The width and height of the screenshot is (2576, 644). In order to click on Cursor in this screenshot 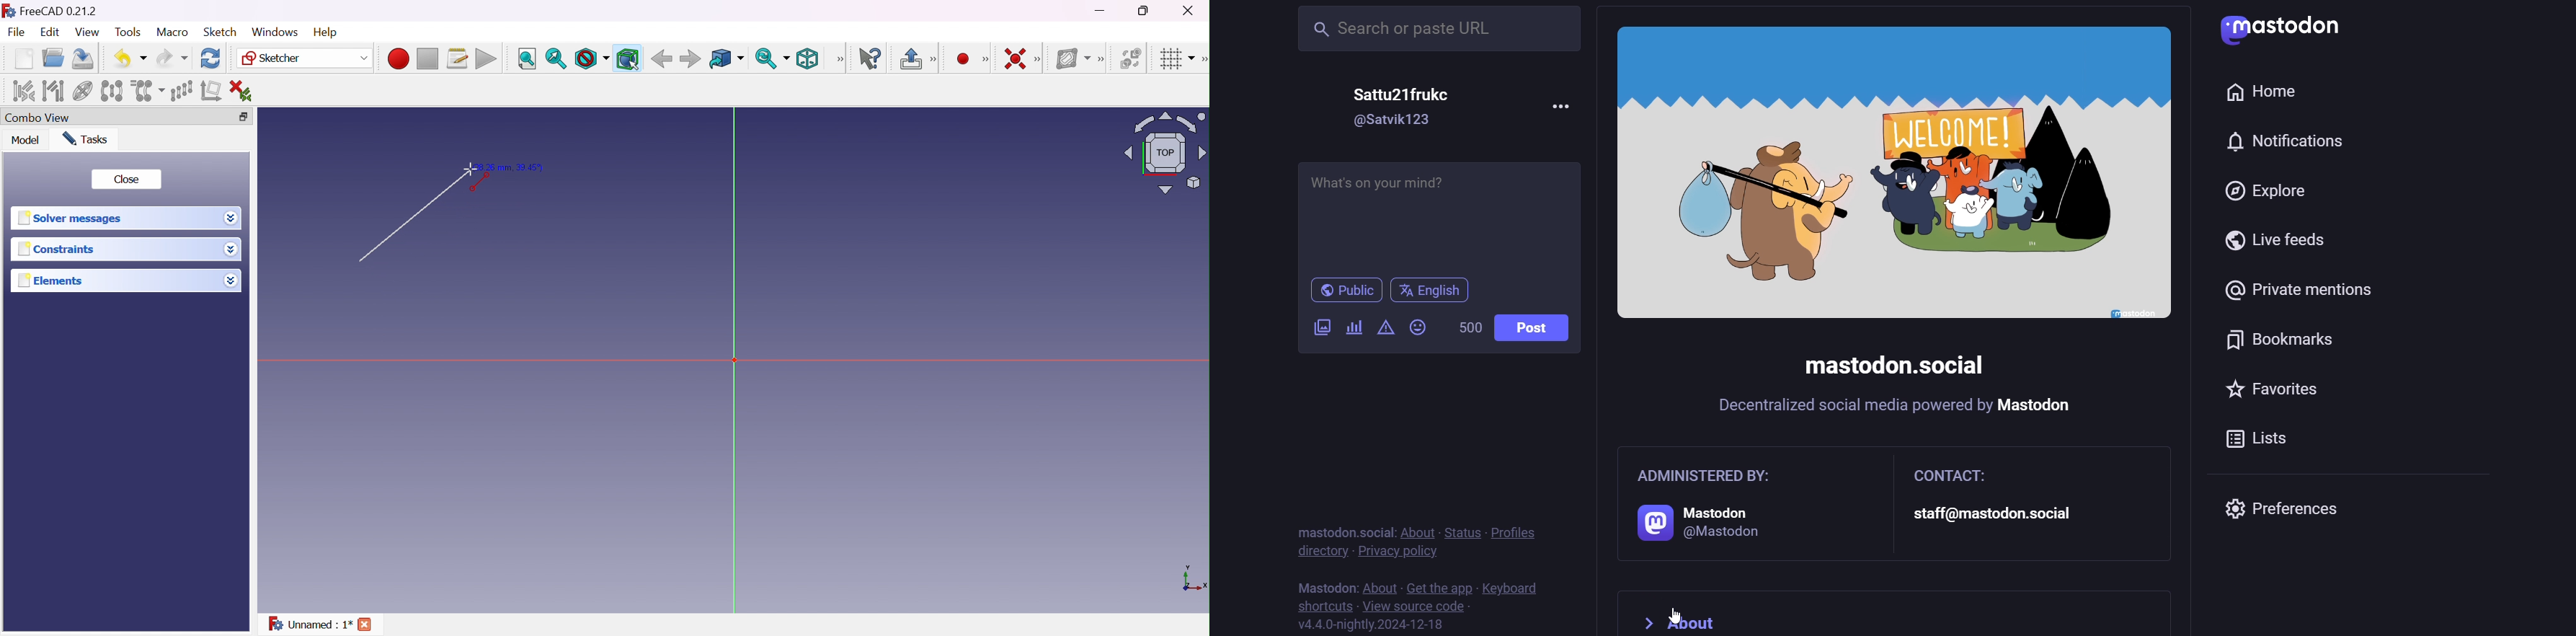, I will do `click(470, 170)`.